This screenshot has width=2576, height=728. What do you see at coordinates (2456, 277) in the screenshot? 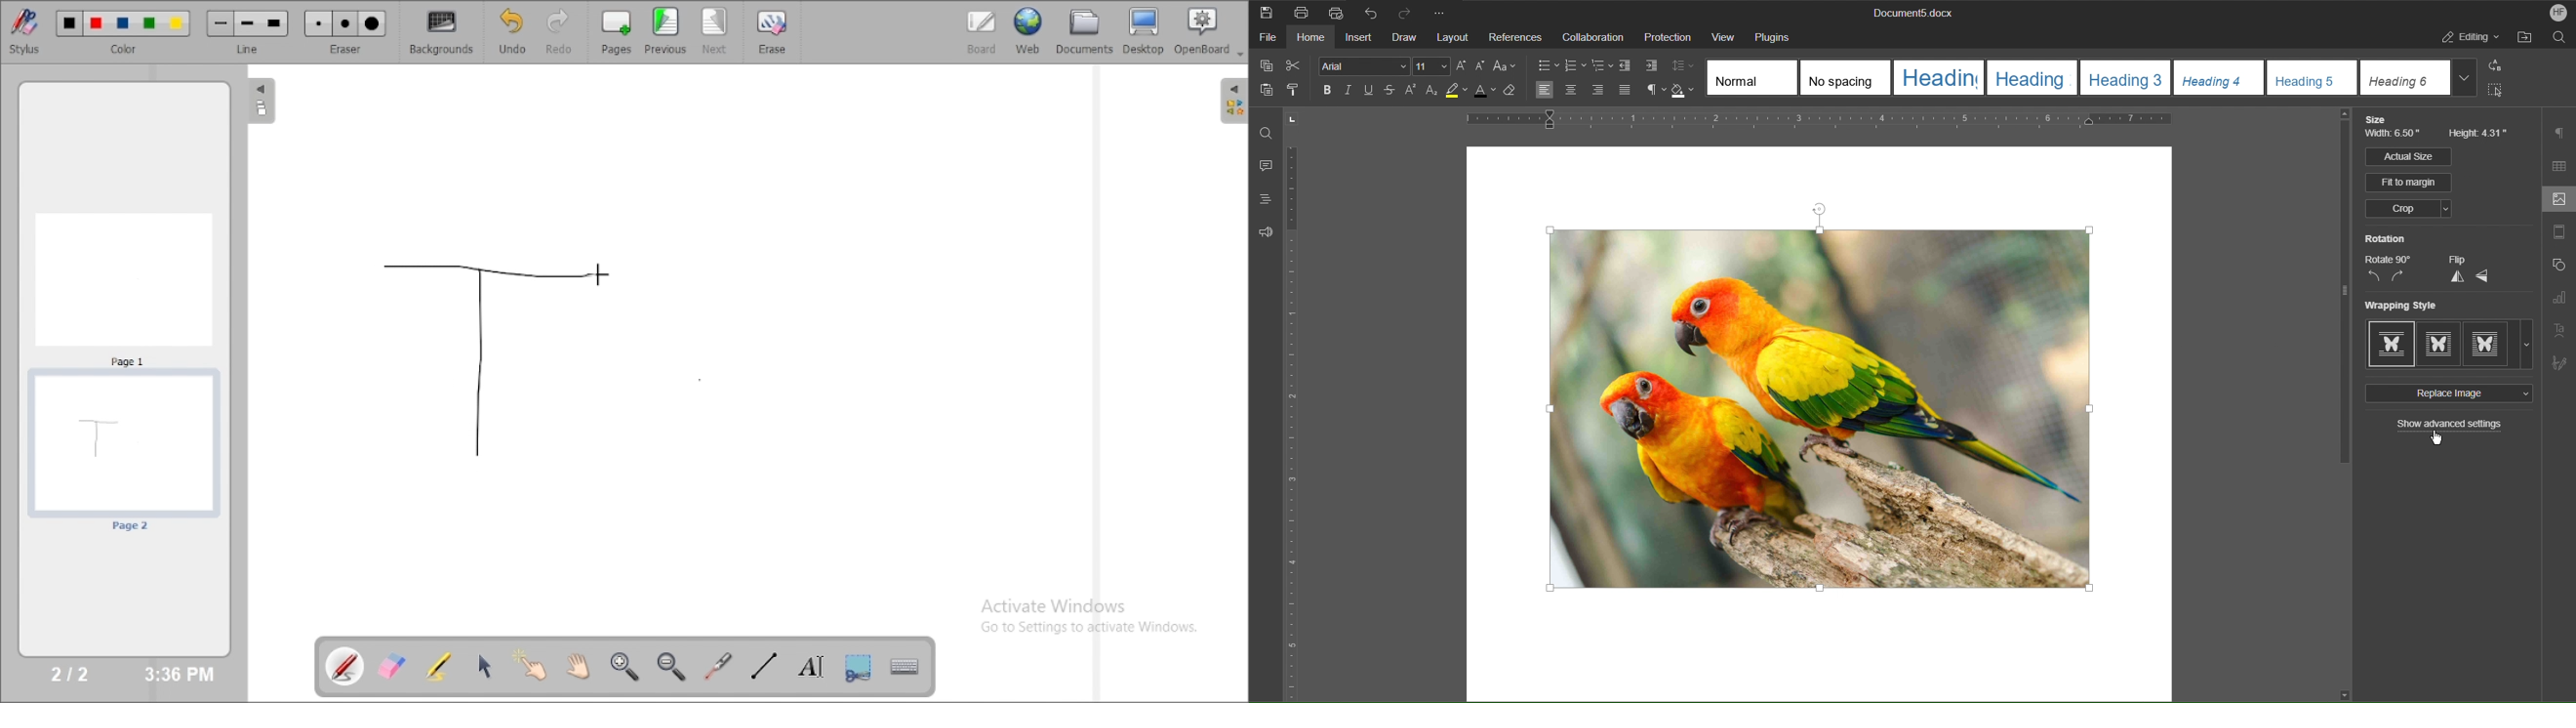
I see `Vertical Flip` at bounding box center [2456, 277].